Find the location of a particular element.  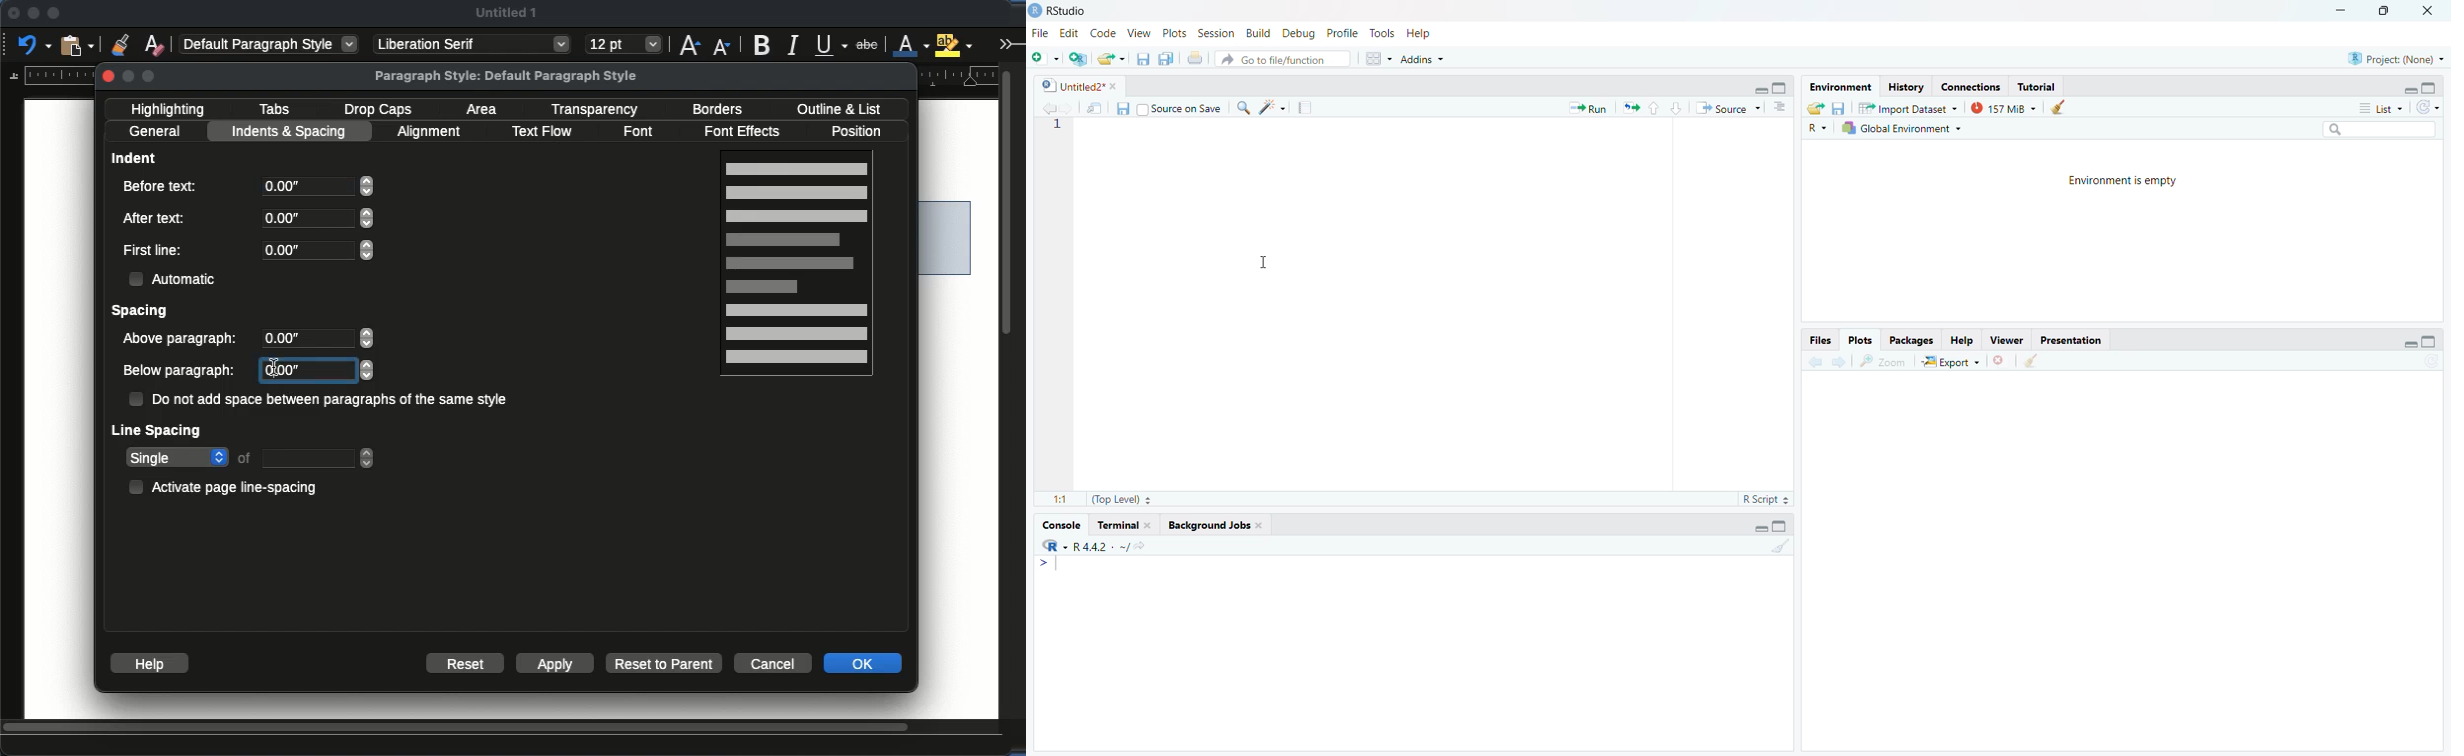

before text is located at coordinates (160, 186).